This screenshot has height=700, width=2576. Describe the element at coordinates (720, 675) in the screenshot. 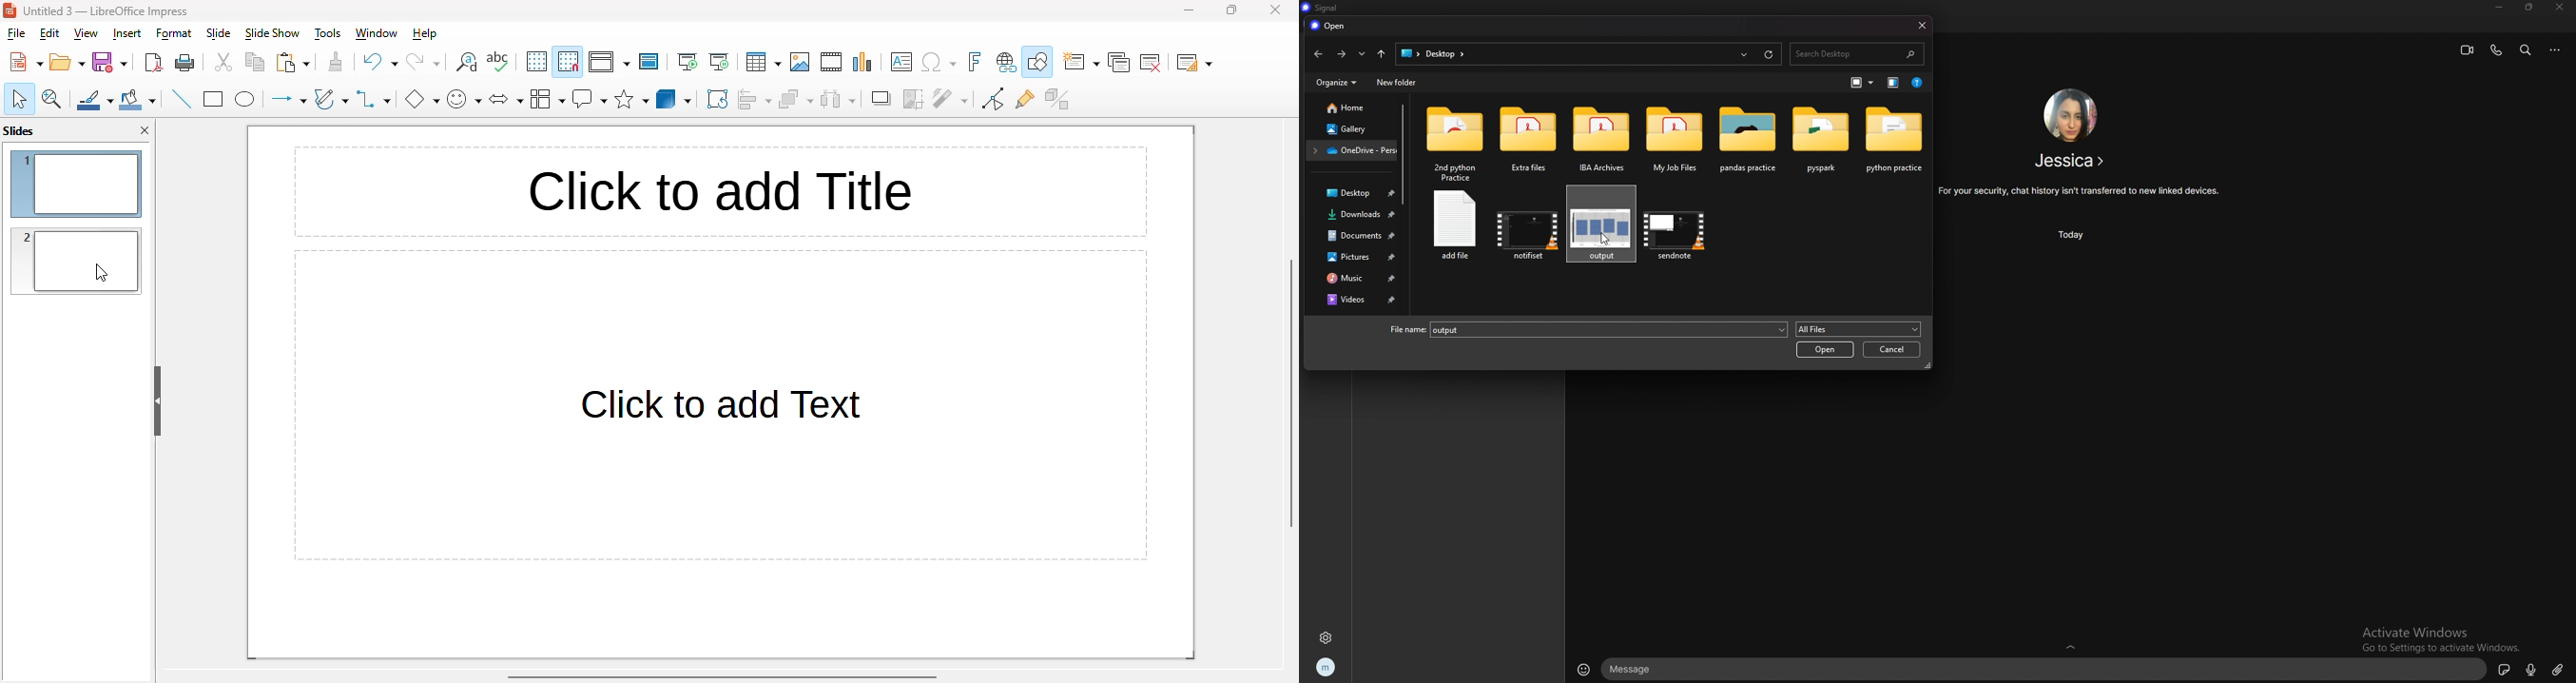

I see `horizontal scroll bar ` at that location.